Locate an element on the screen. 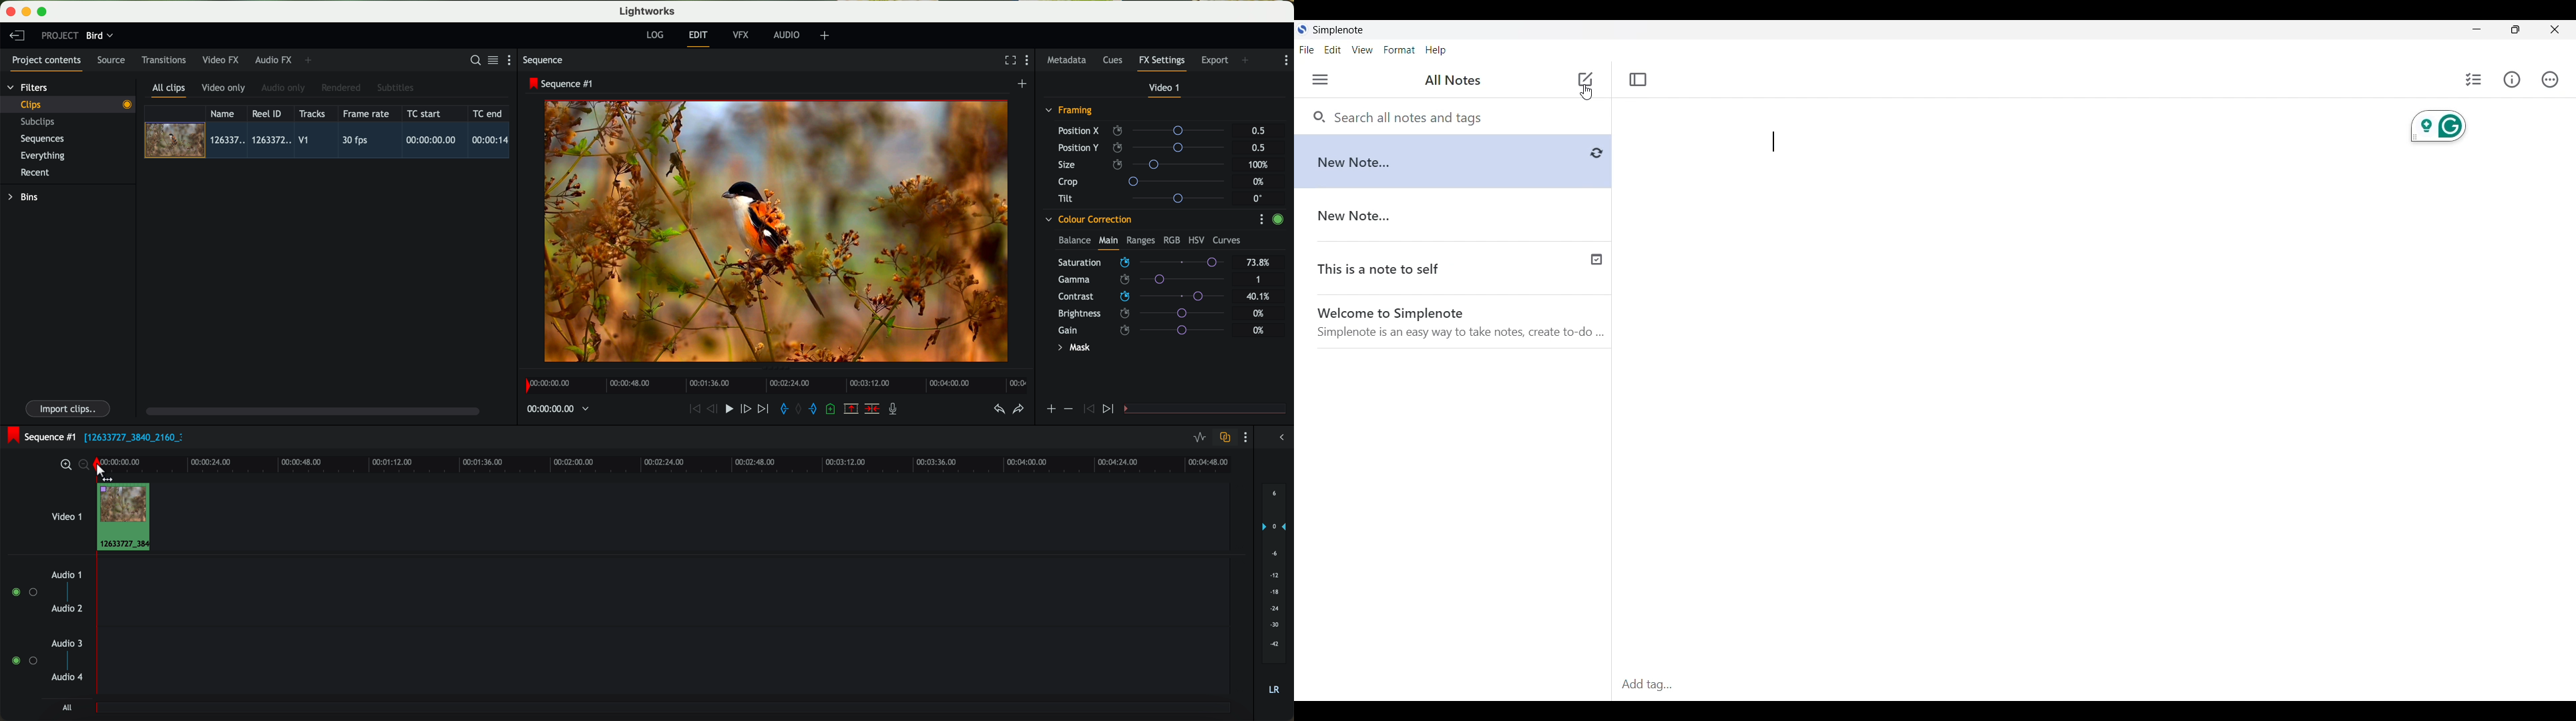 The image size is (2576, 728). tilt is located at coordinates (1146, 198).